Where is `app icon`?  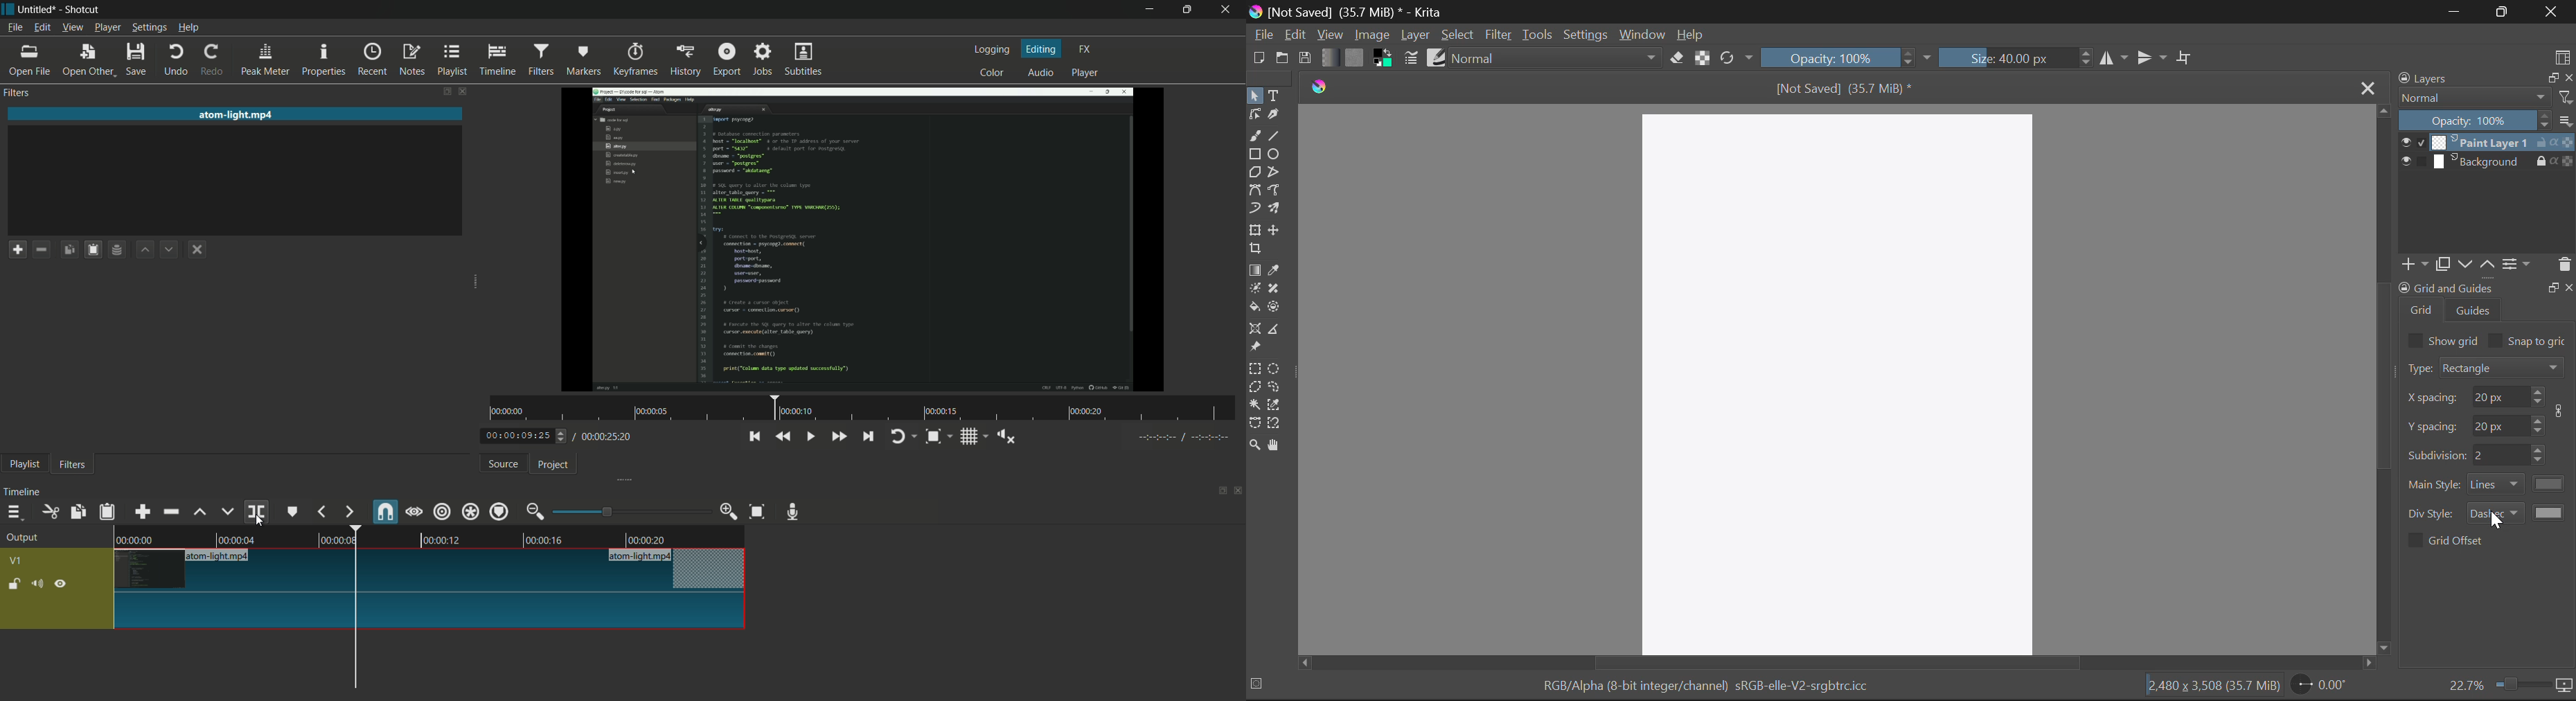
app icon is located at coordinates (8, 10).